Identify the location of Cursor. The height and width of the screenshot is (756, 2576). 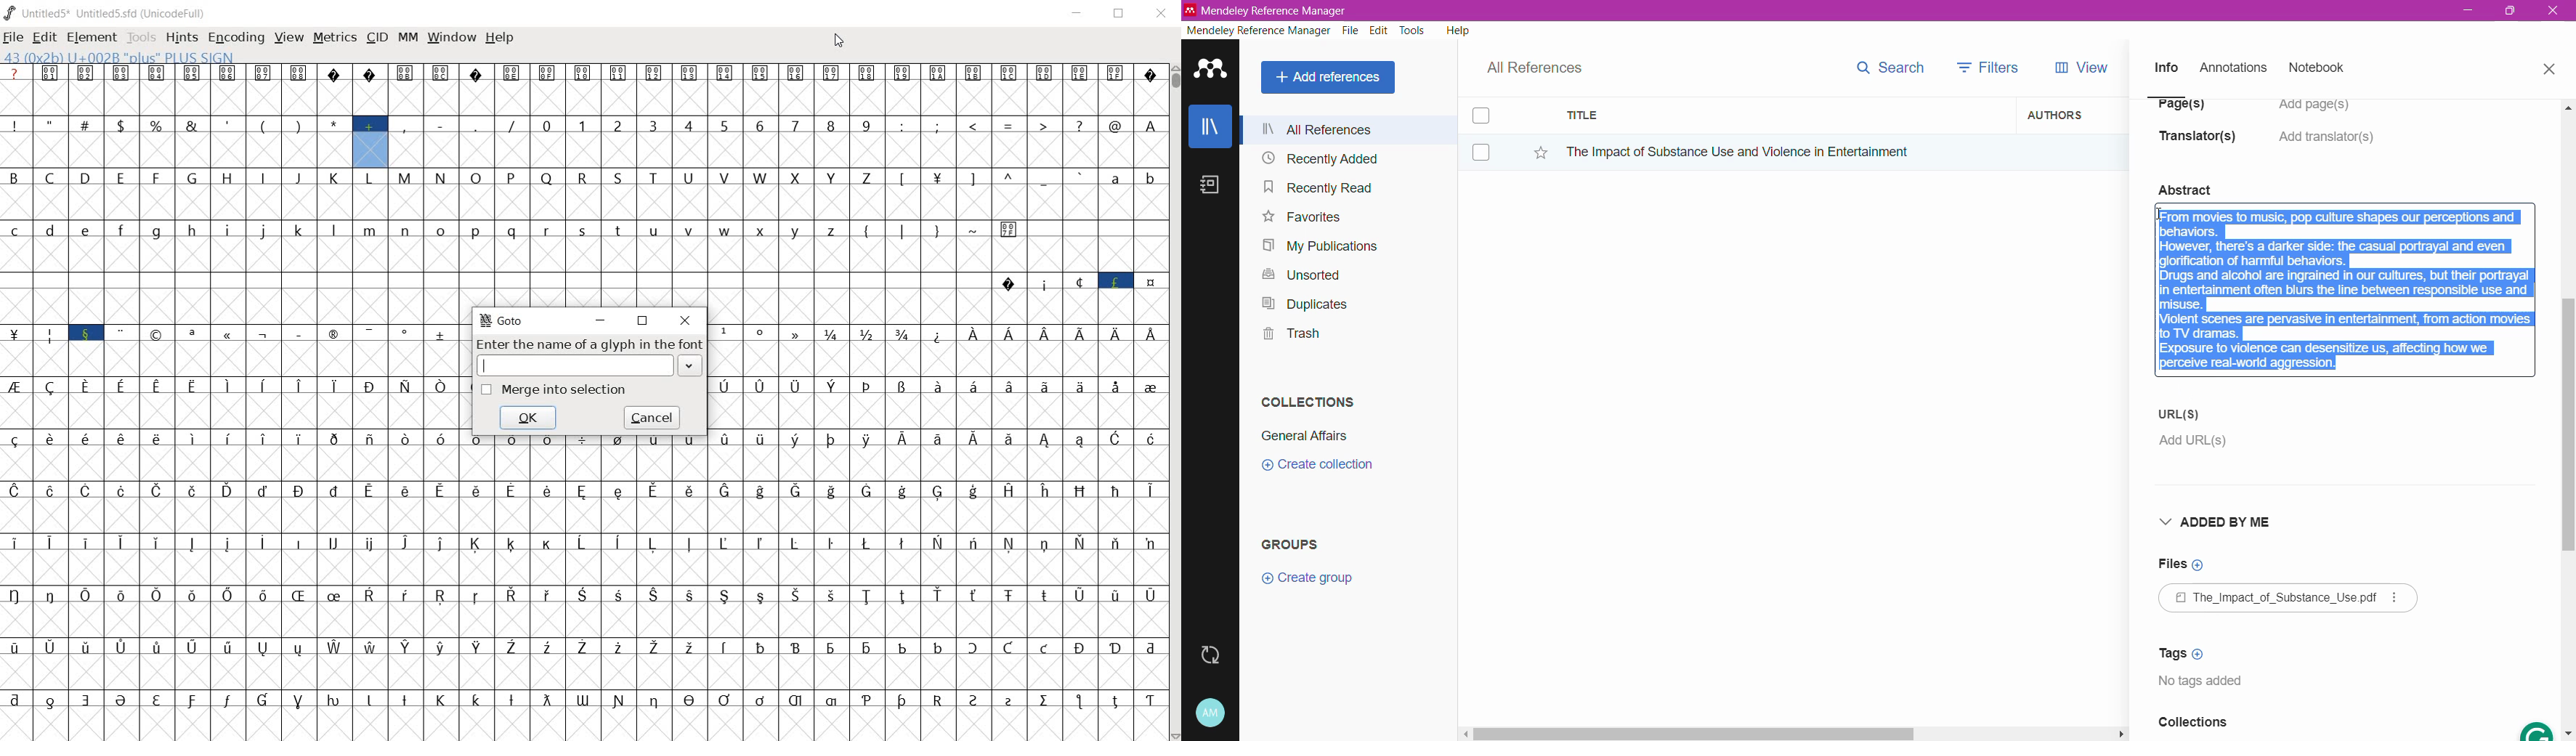
(2160, 220).